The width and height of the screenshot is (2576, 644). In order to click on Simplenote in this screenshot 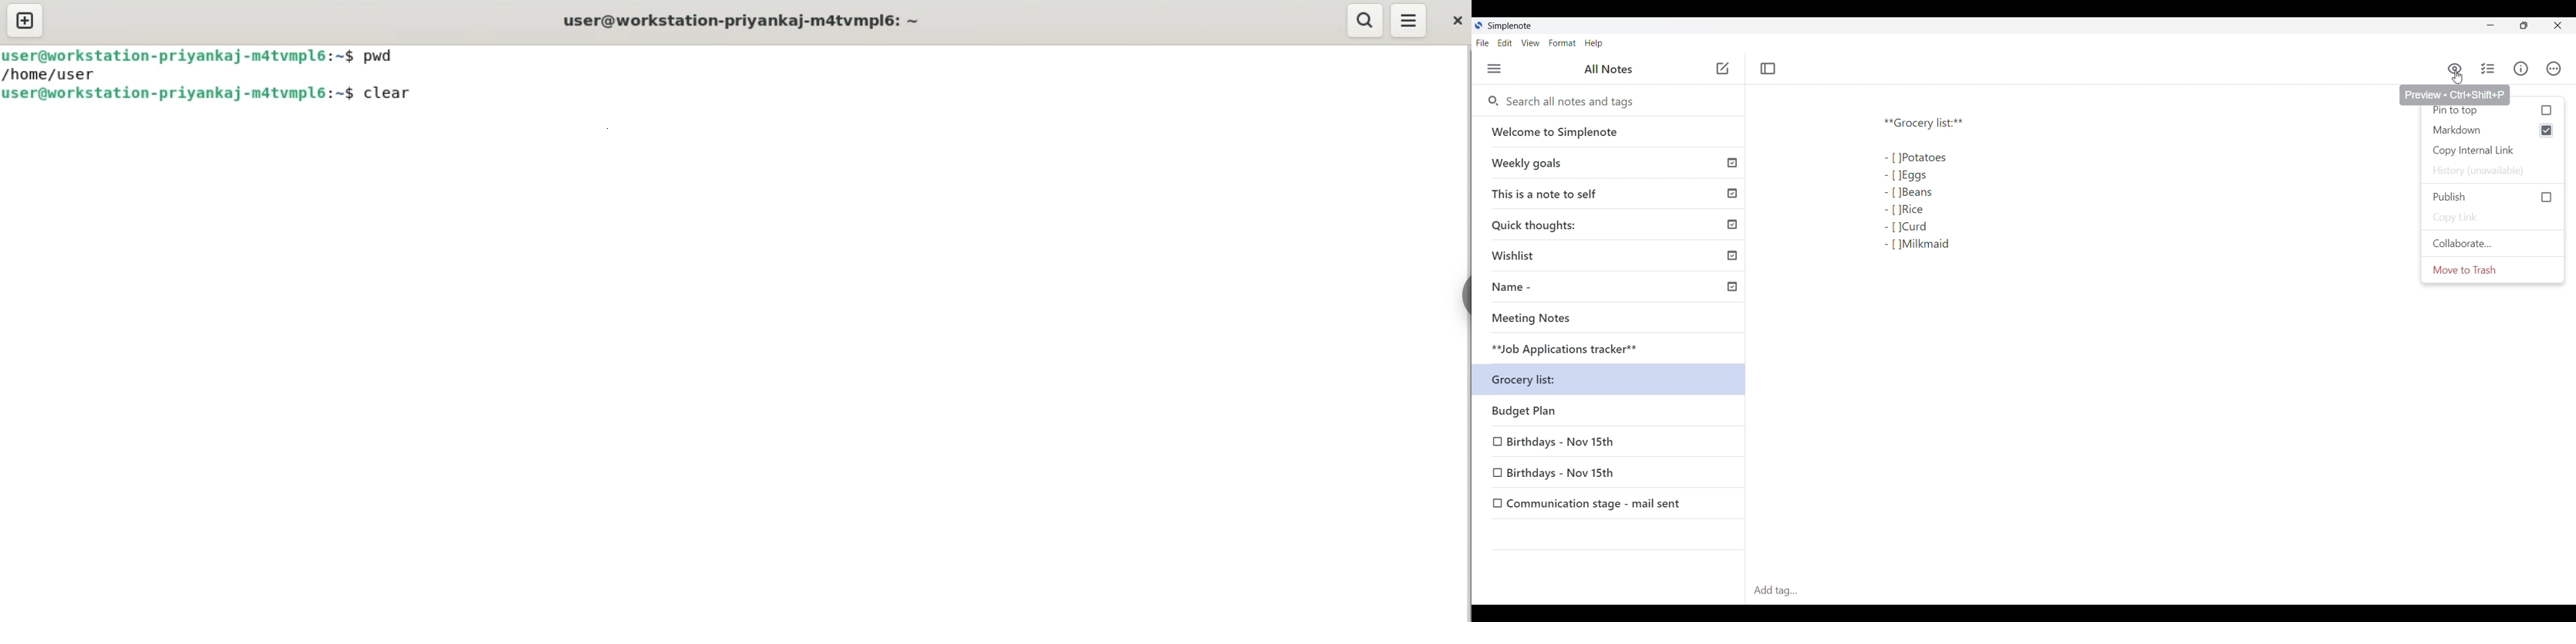, I will do `click(1507, 25)`.